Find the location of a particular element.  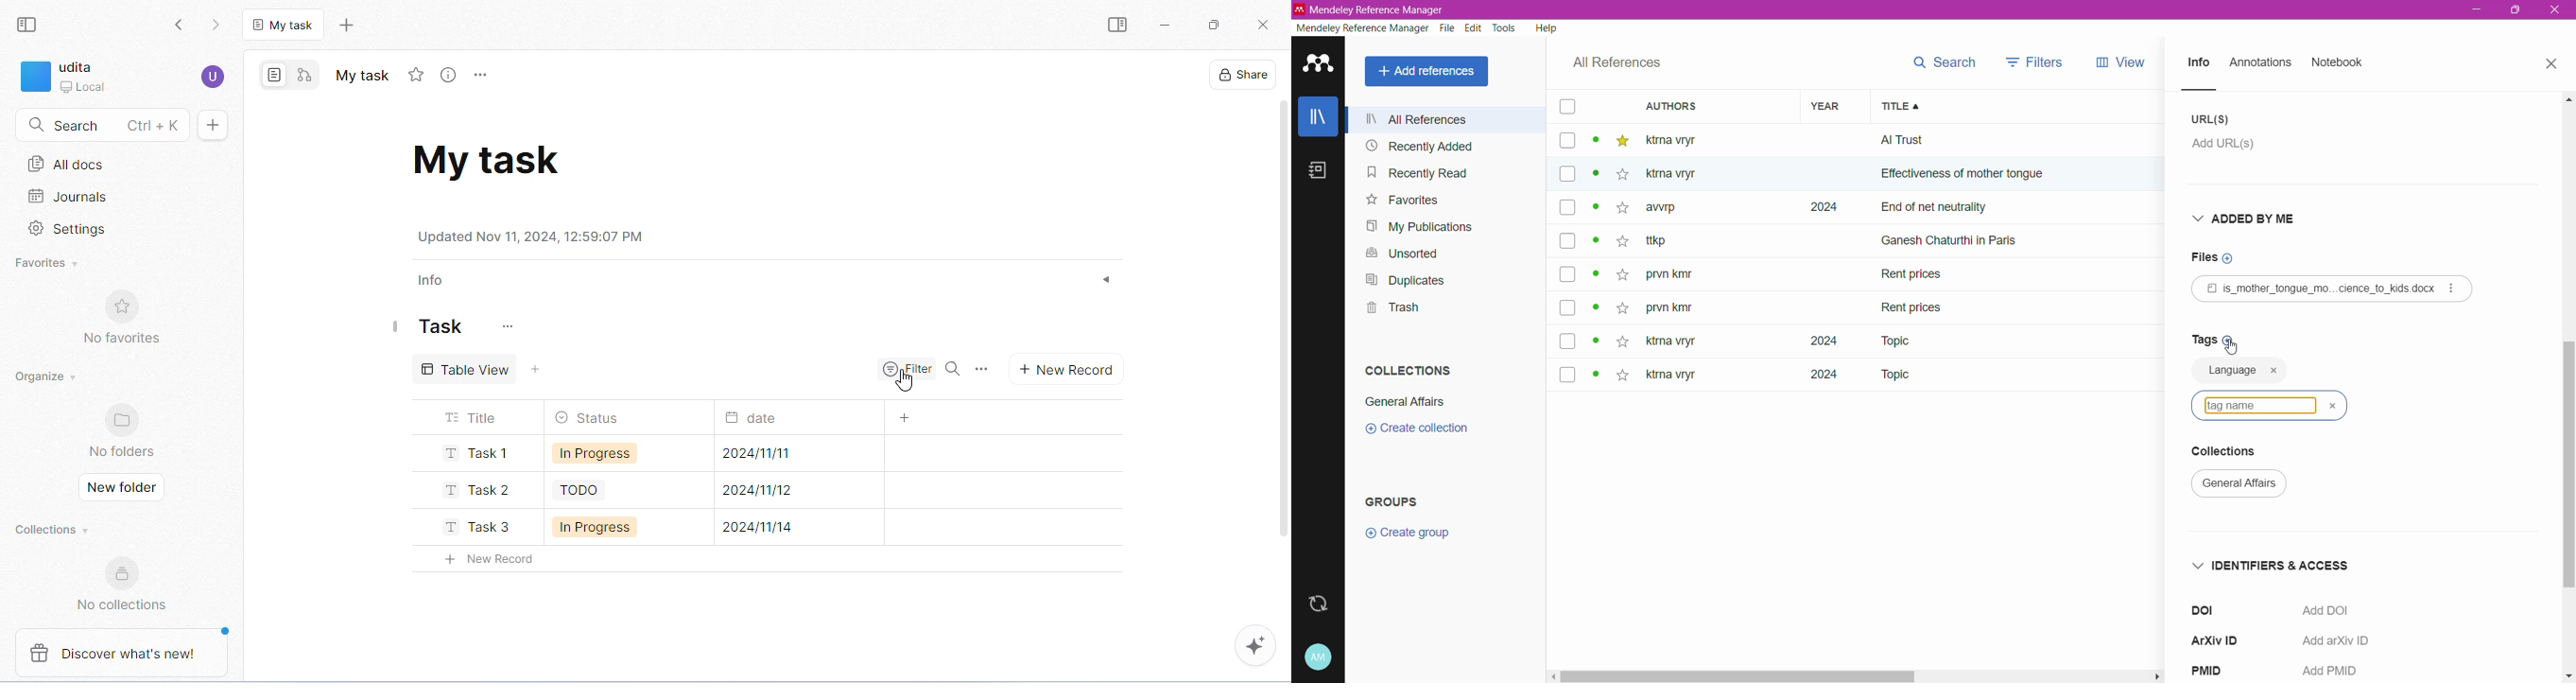

Reference File  is located at coordinates (2332, 289).